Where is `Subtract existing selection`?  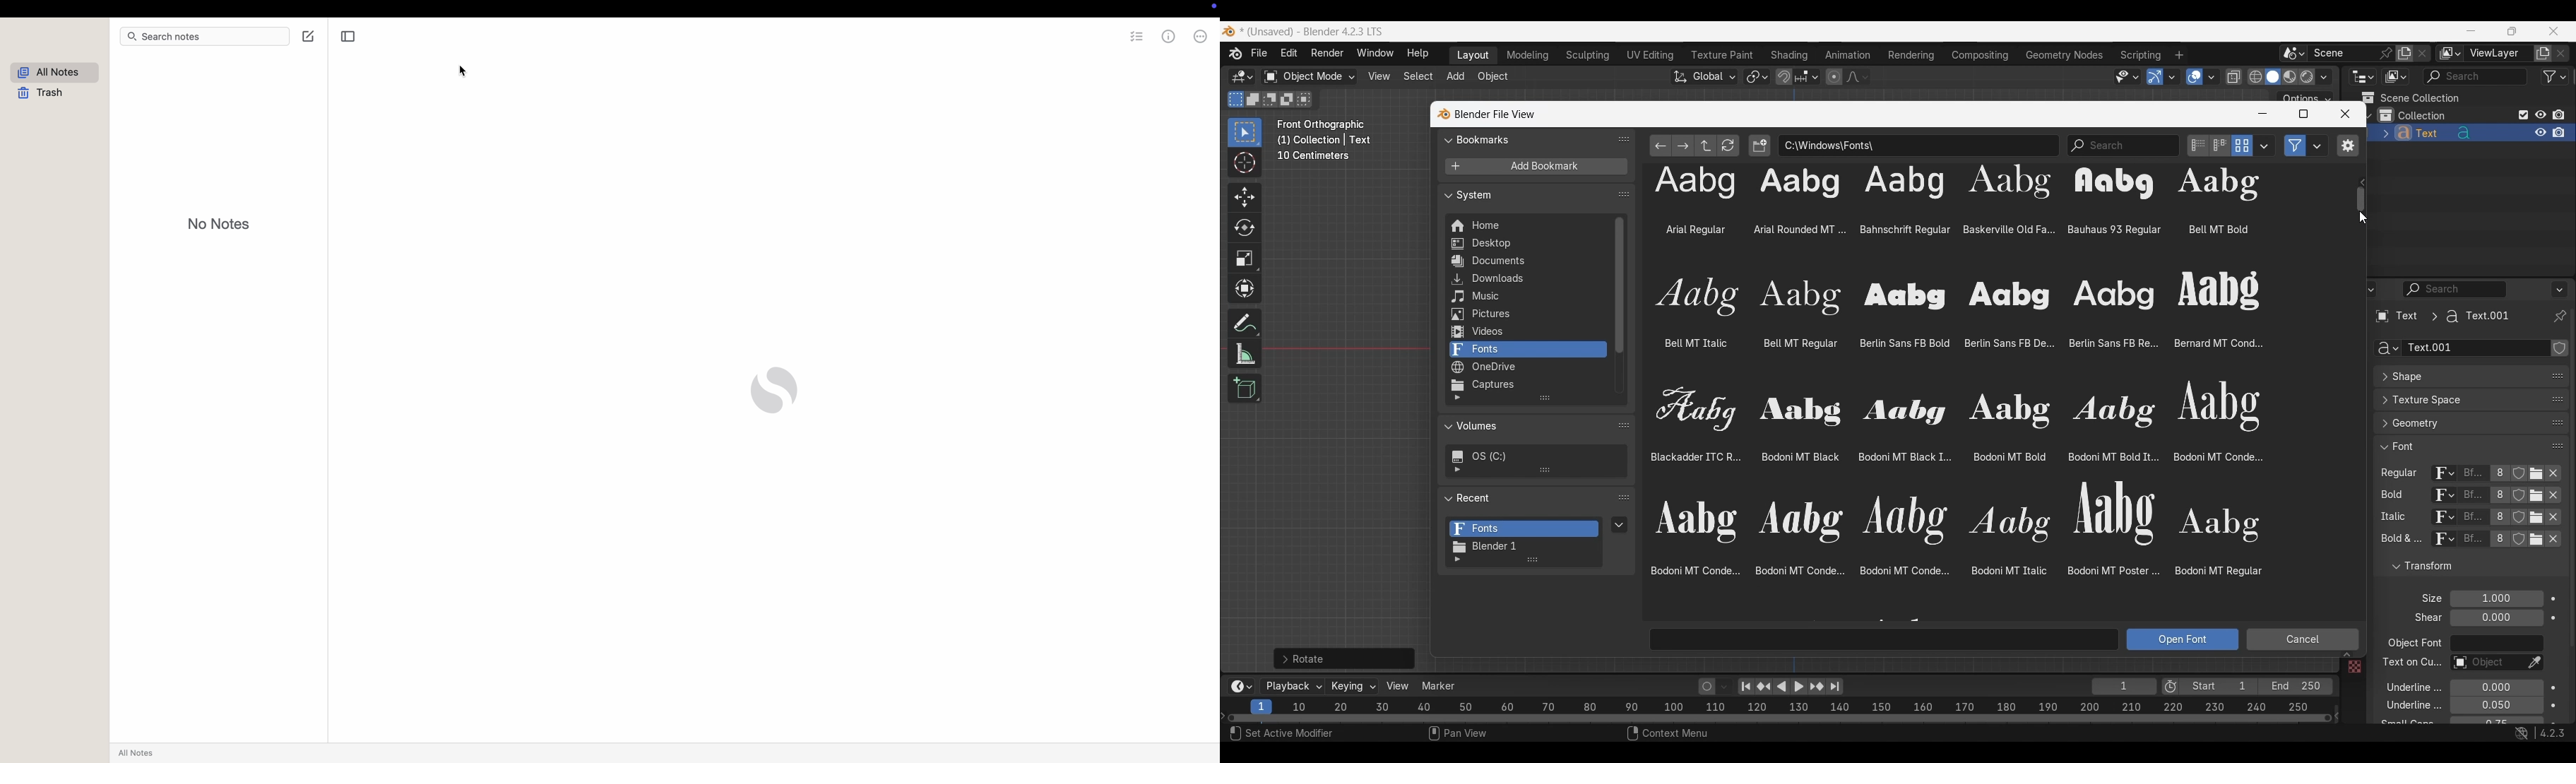
Subtract existing selection is located at coordinates (1270, 100).